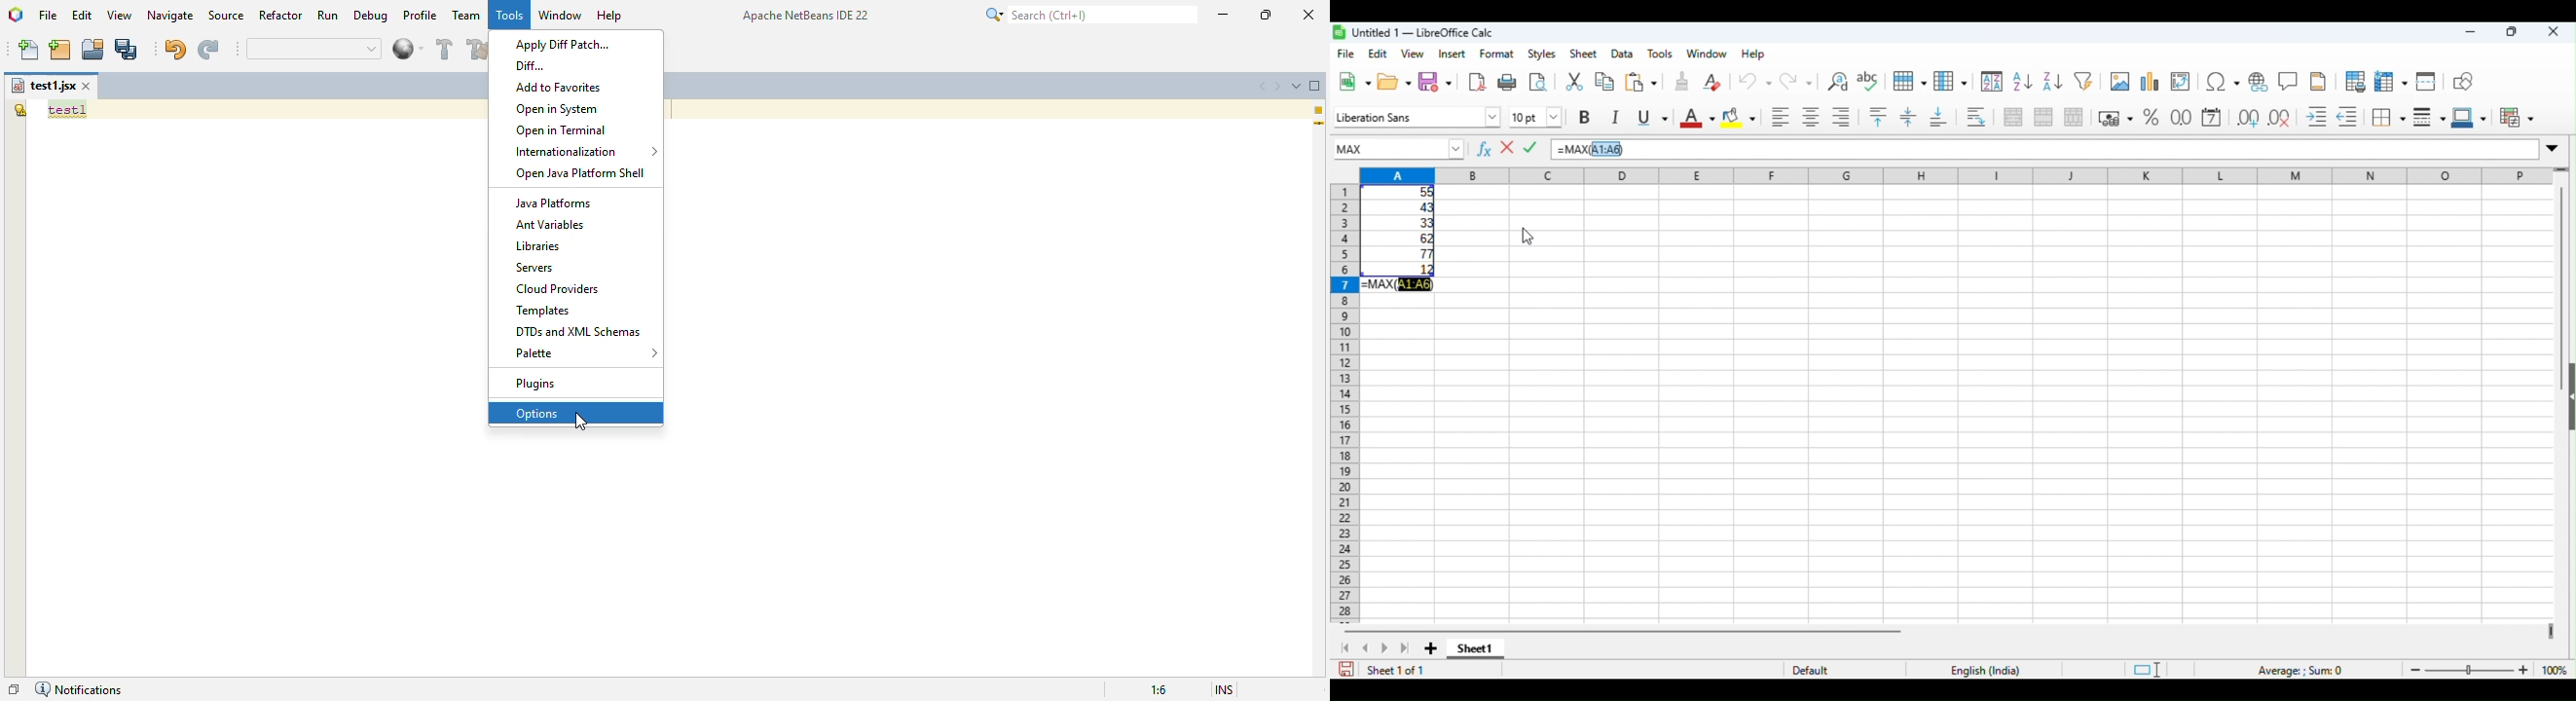  Describe the element at coordinates (1383, 648) in the screenshot. I see `next` at that location.